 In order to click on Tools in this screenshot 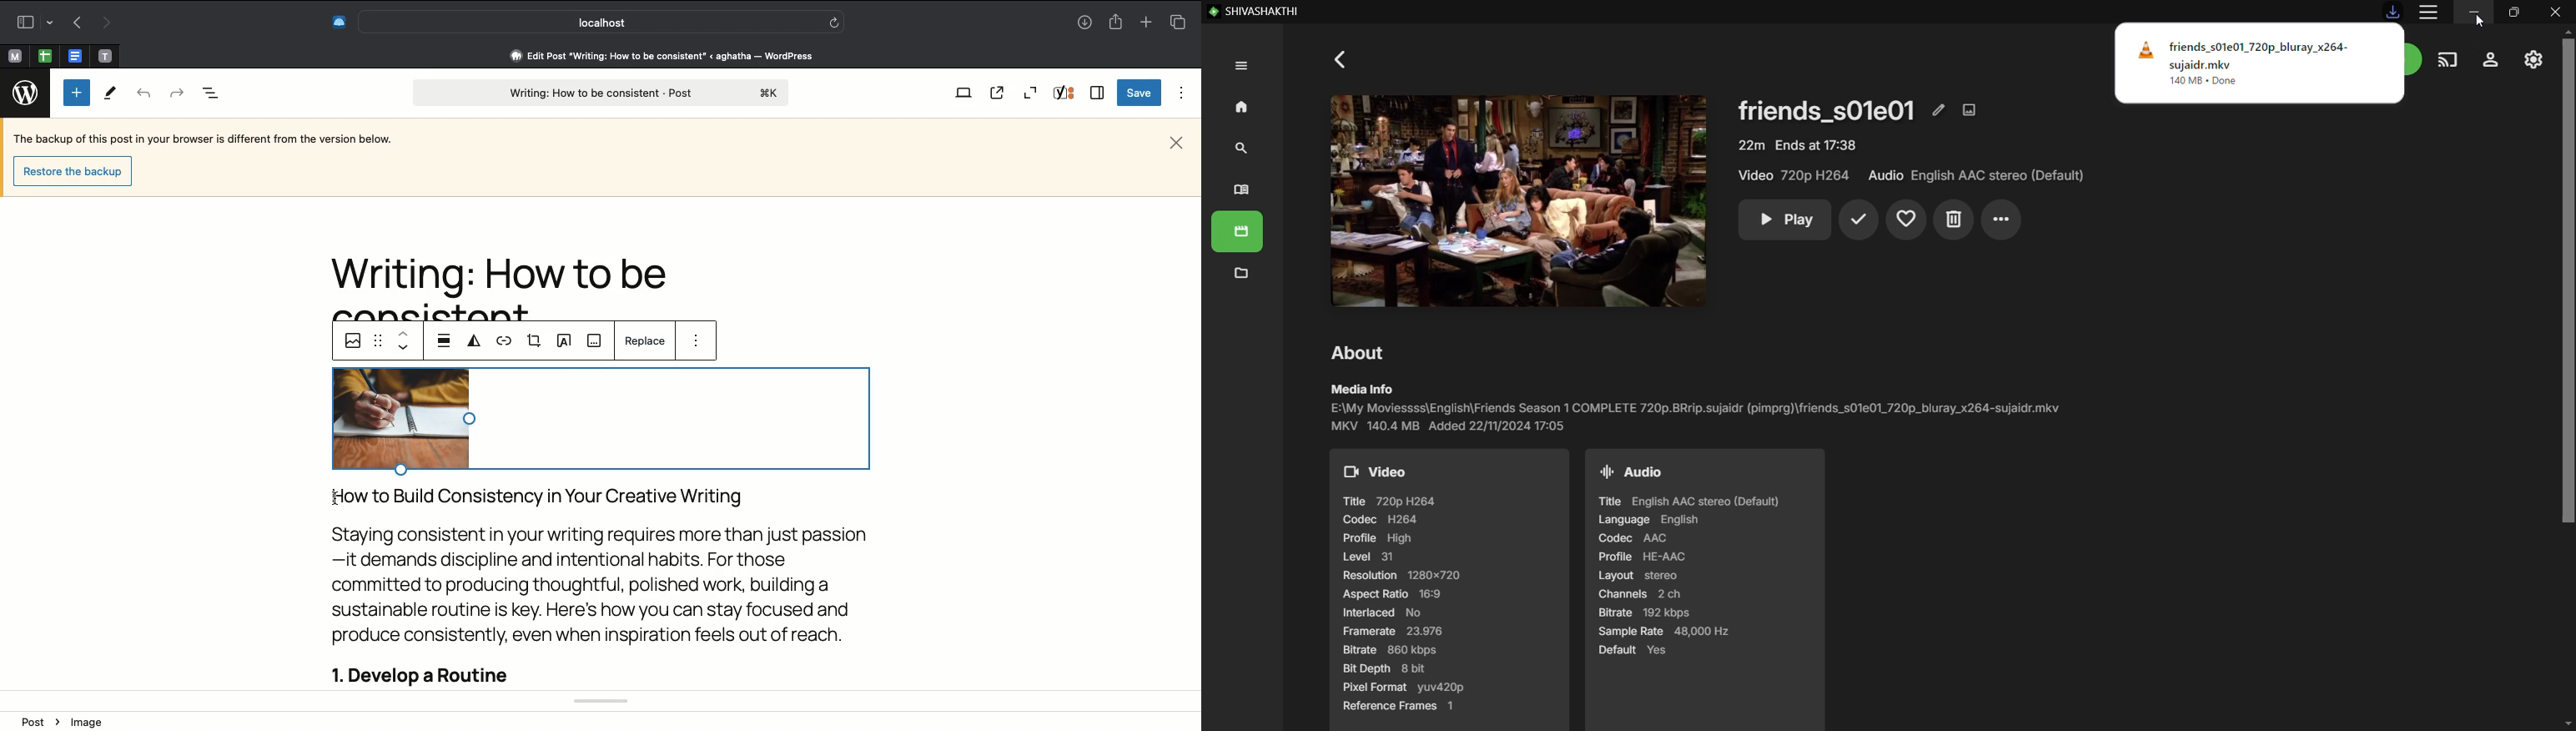, I will do `click(112, 93)`.